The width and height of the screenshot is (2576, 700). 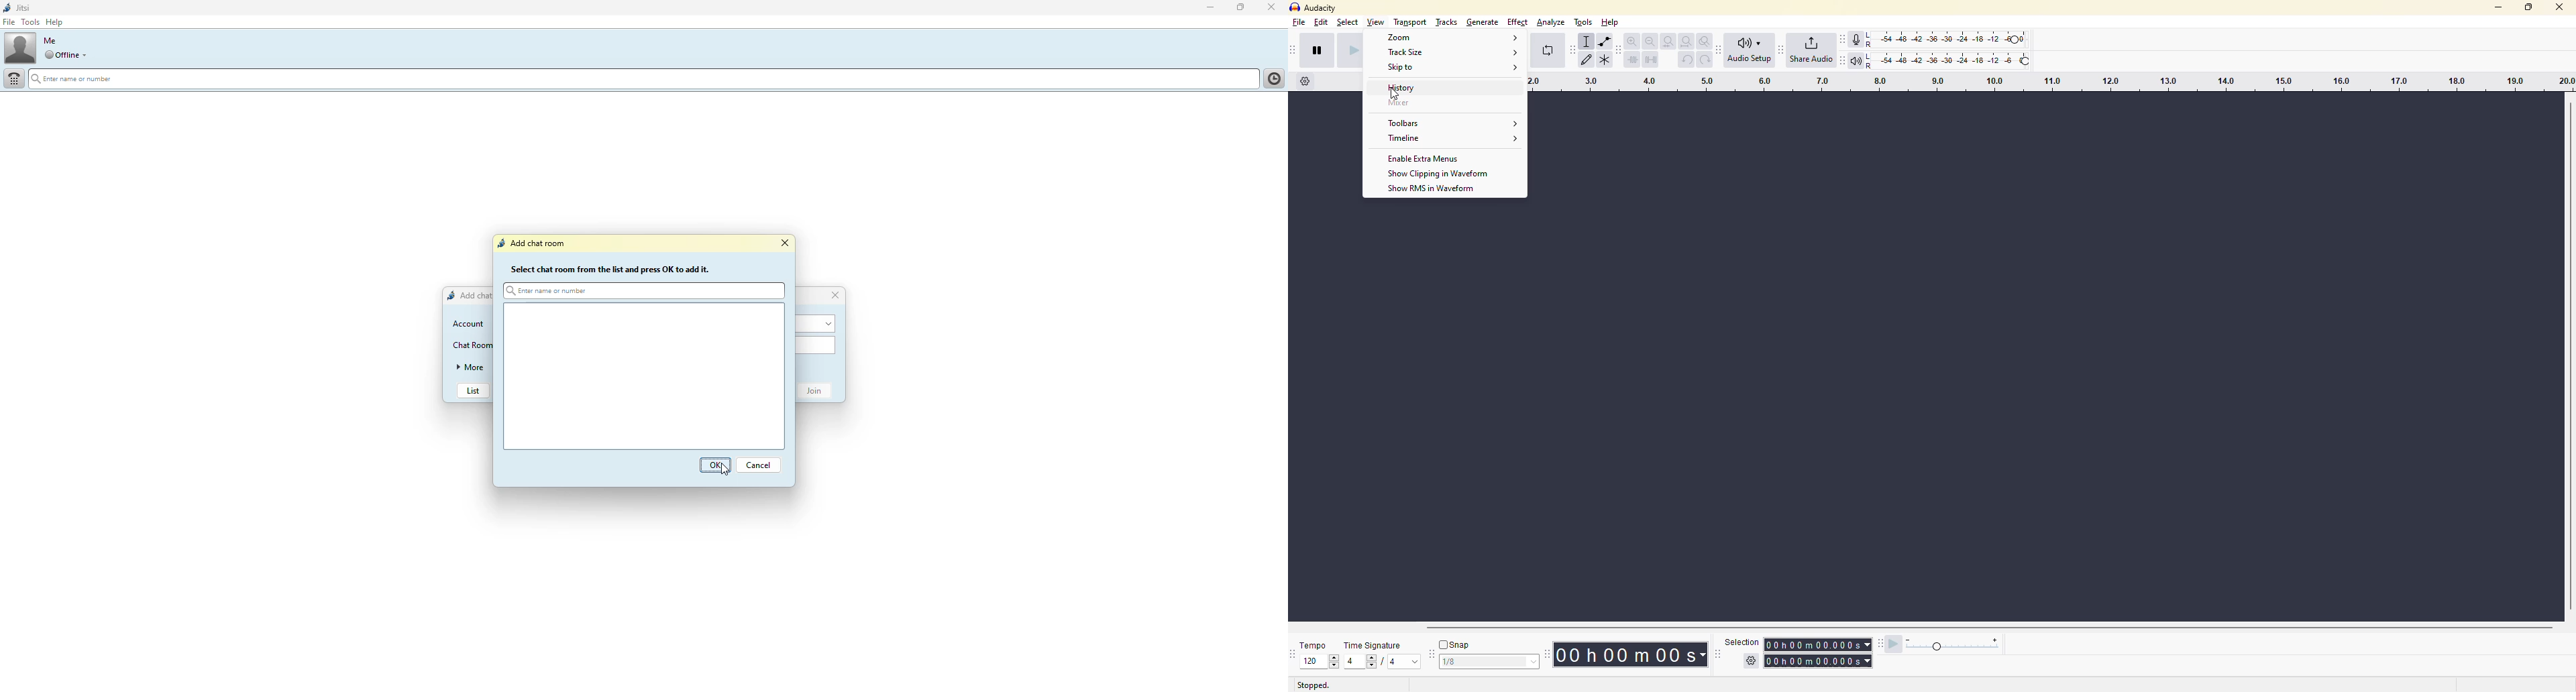 What do you see at coordinates (780, 241) in the screenshot?
I see `close` at bounding box center [780, 241].